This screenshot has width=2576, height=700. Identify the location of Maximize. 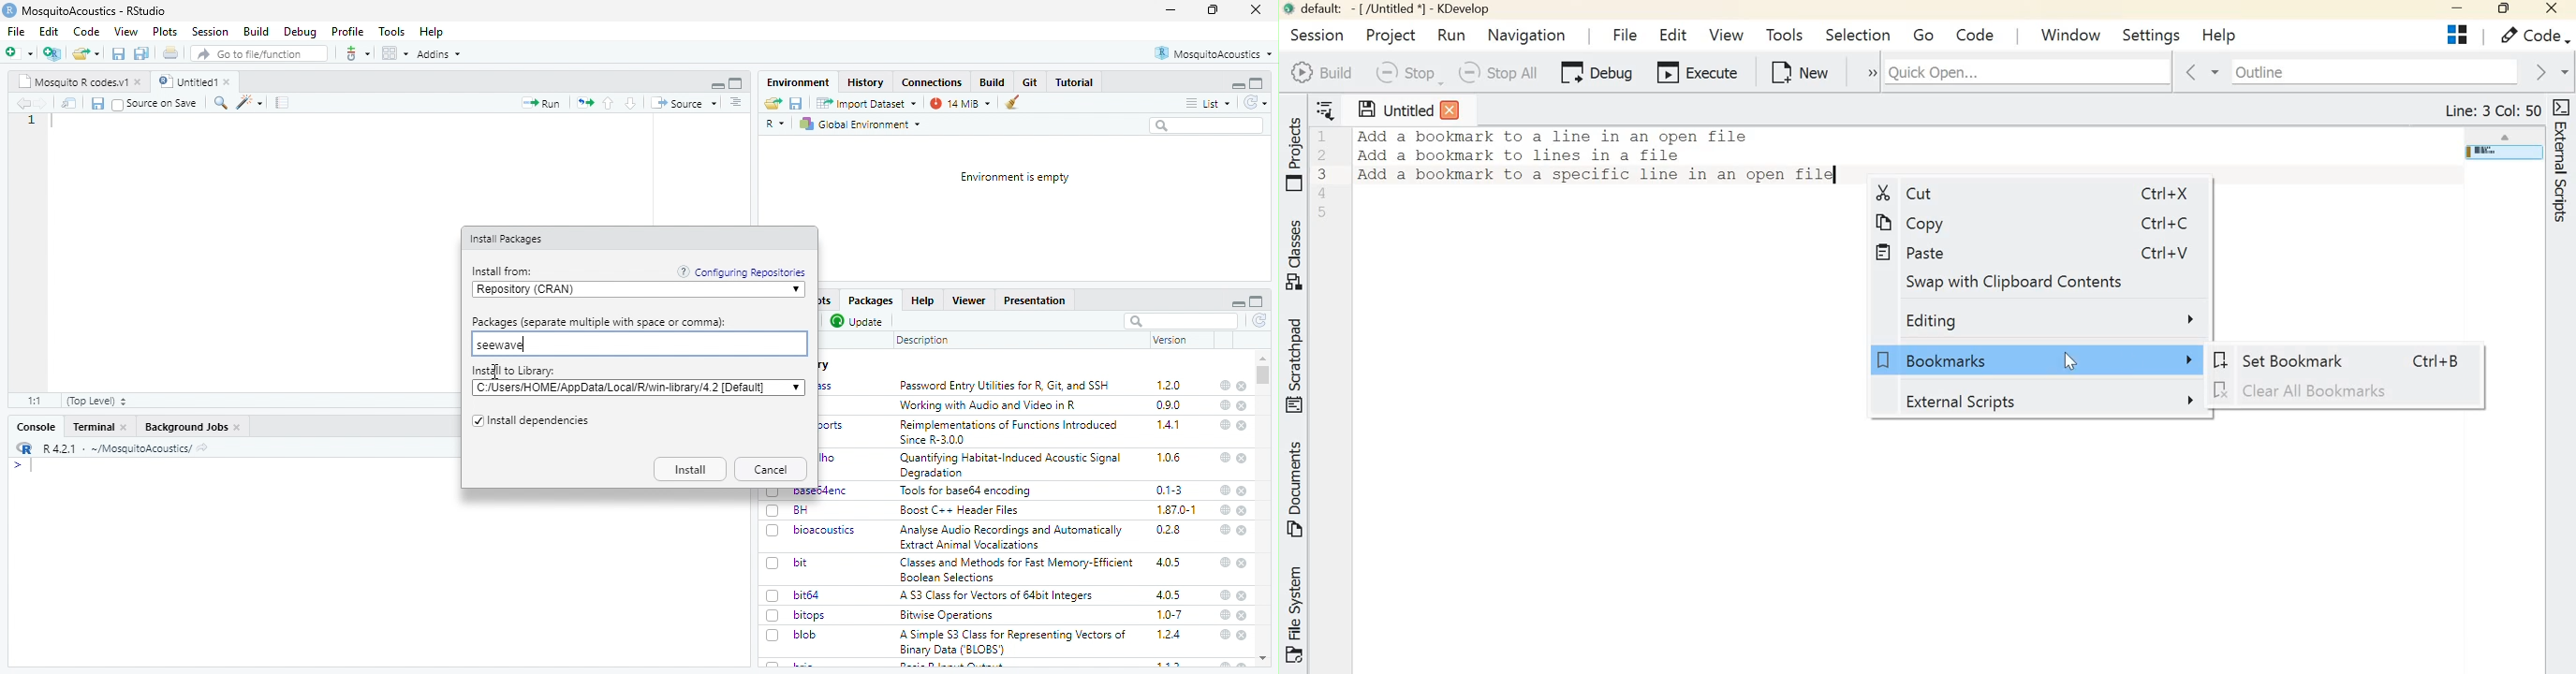
(2507, 9).